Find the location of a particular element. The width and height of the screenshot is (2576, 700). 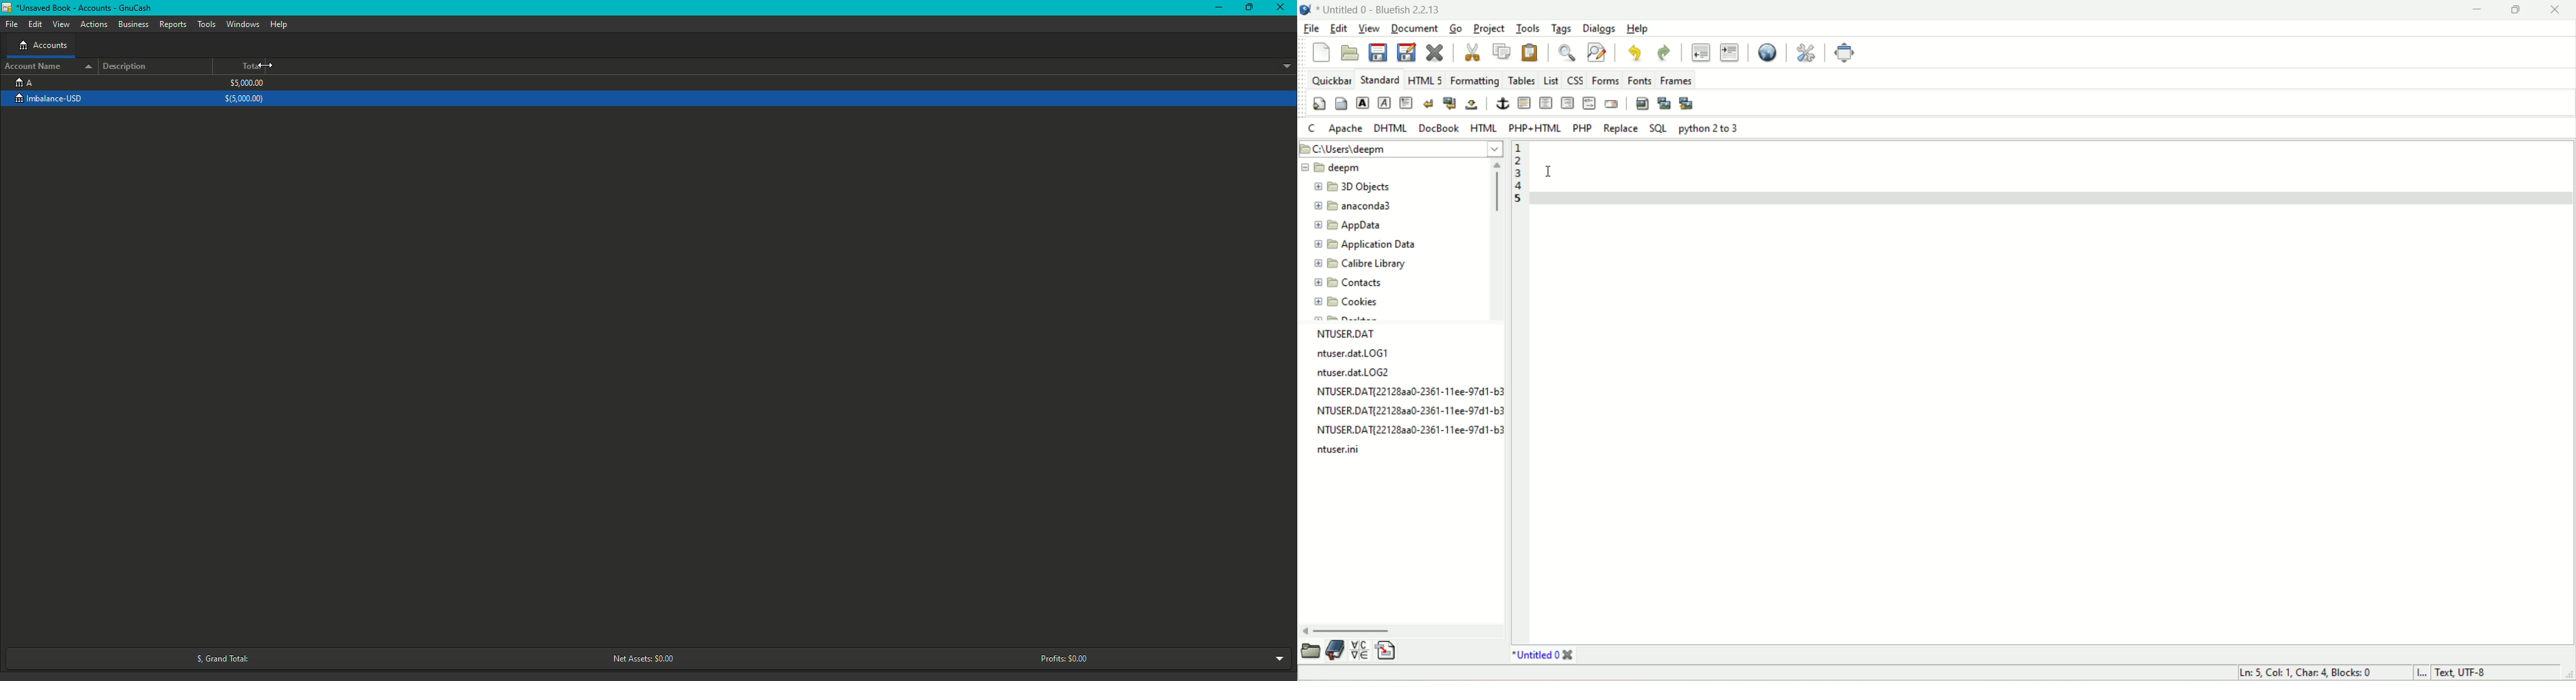

CSS is located at coordinates (1576, 80).